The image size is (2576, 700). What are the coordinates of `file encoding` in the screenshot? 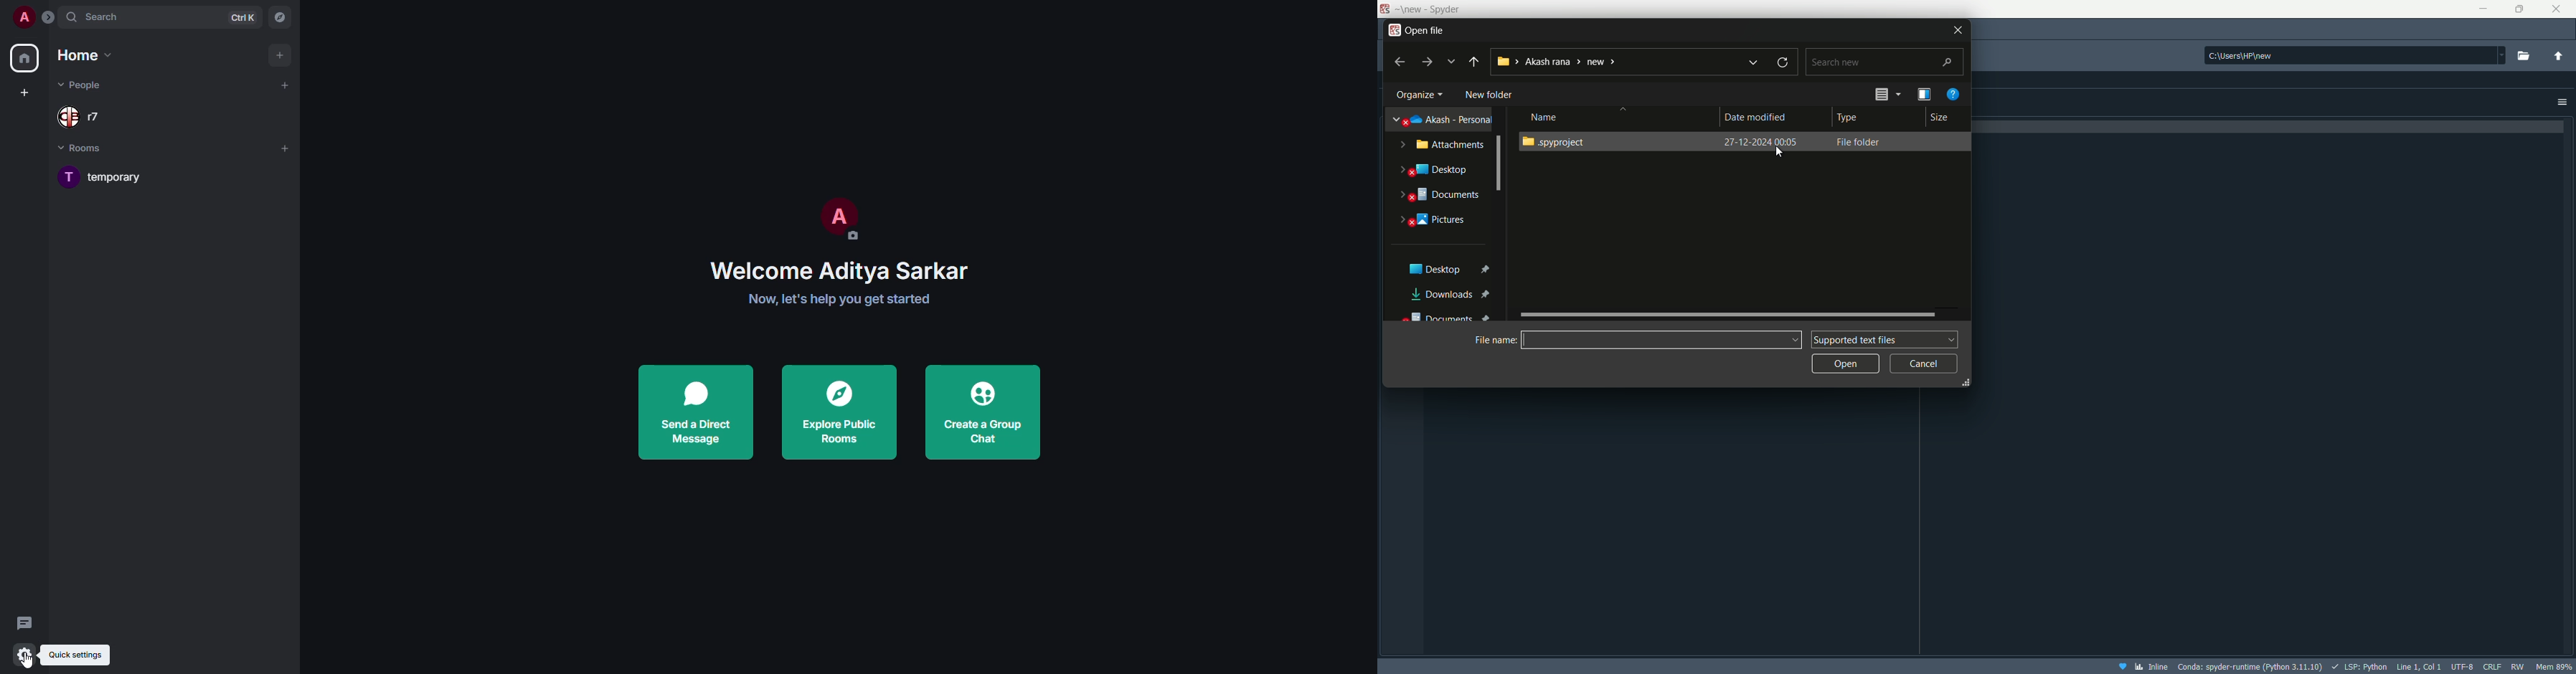 It's located at (2462, 667).